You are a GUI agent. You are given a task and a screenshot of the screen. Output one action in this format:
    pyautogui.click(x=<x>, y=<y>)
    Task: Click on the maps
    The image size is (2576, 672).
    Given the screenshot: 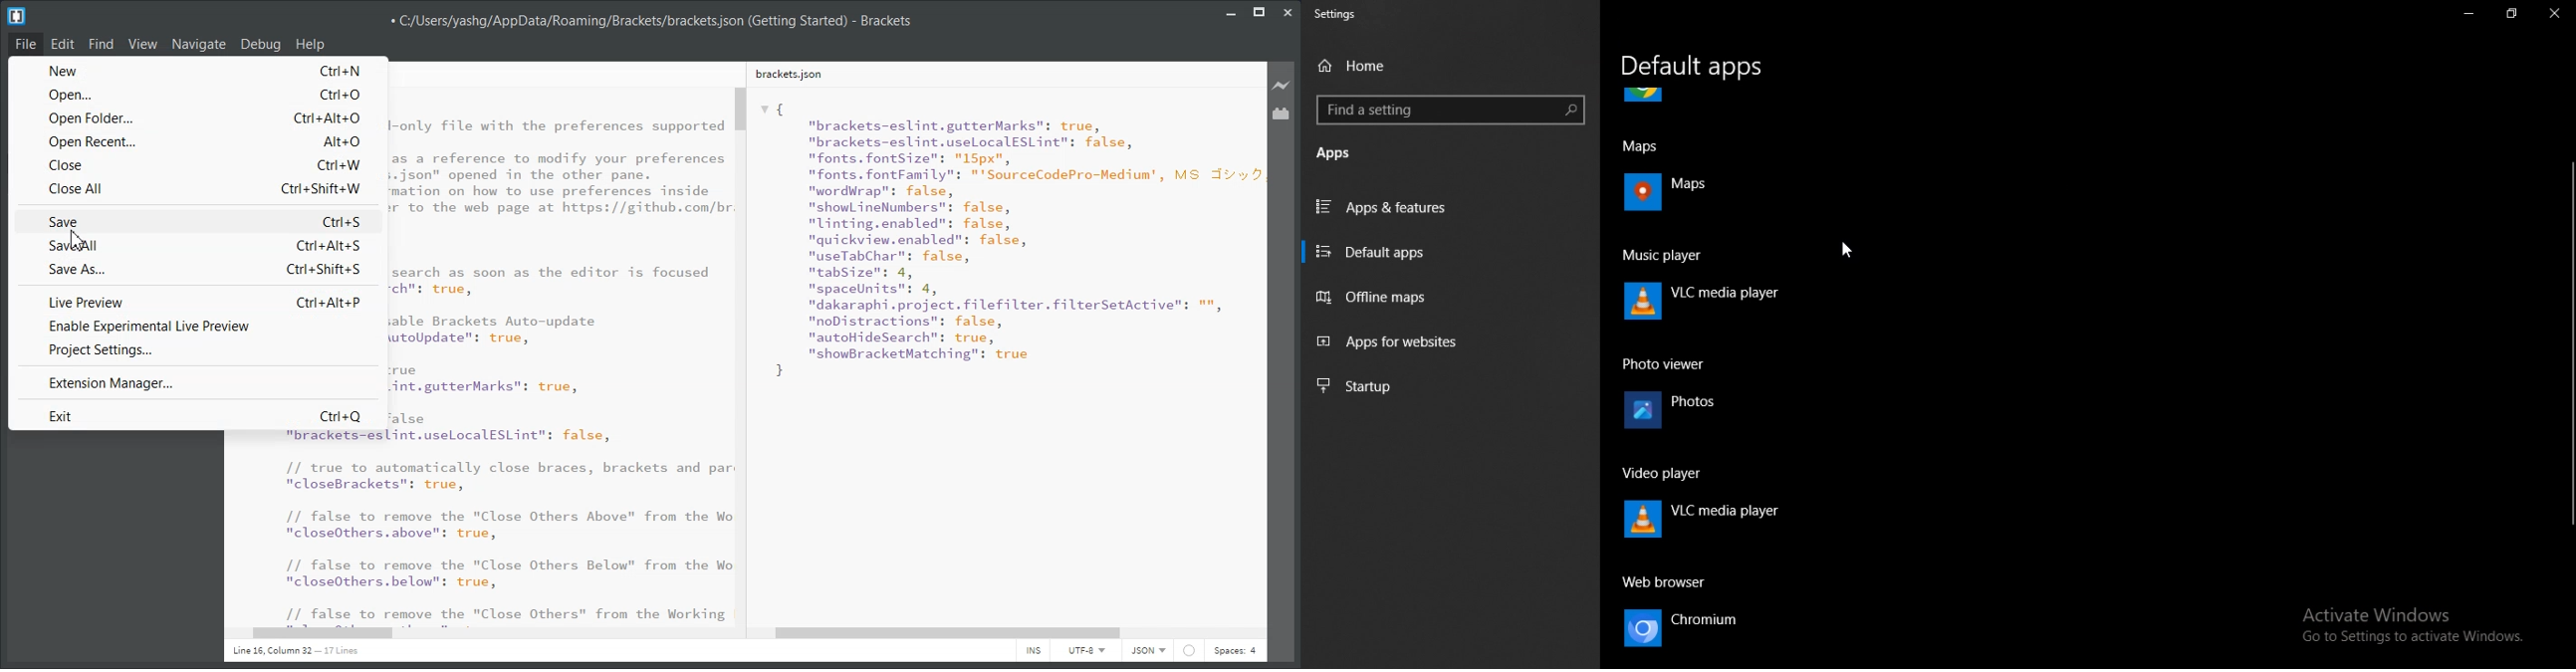 What is the action you would take?
    pyautogui.click(x=1669, y=169)
    